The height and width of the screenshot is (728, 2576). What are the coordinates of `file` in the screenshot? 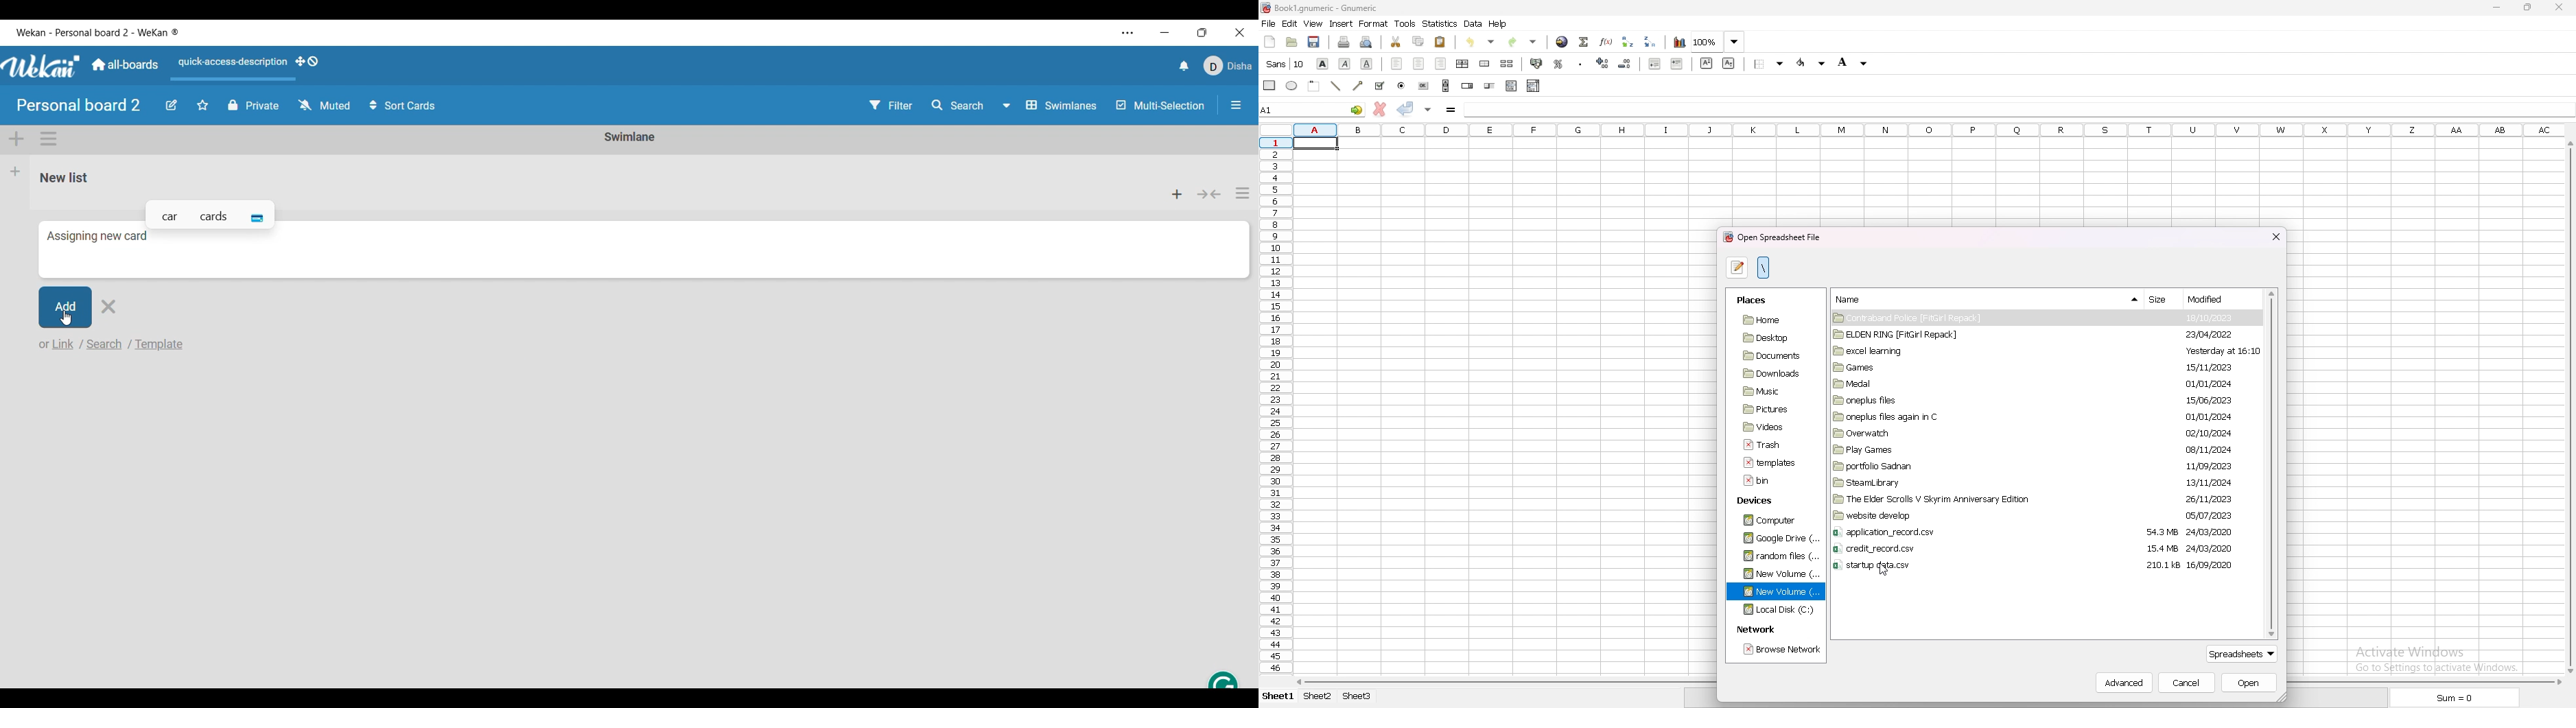 It's located at (1770, 482).